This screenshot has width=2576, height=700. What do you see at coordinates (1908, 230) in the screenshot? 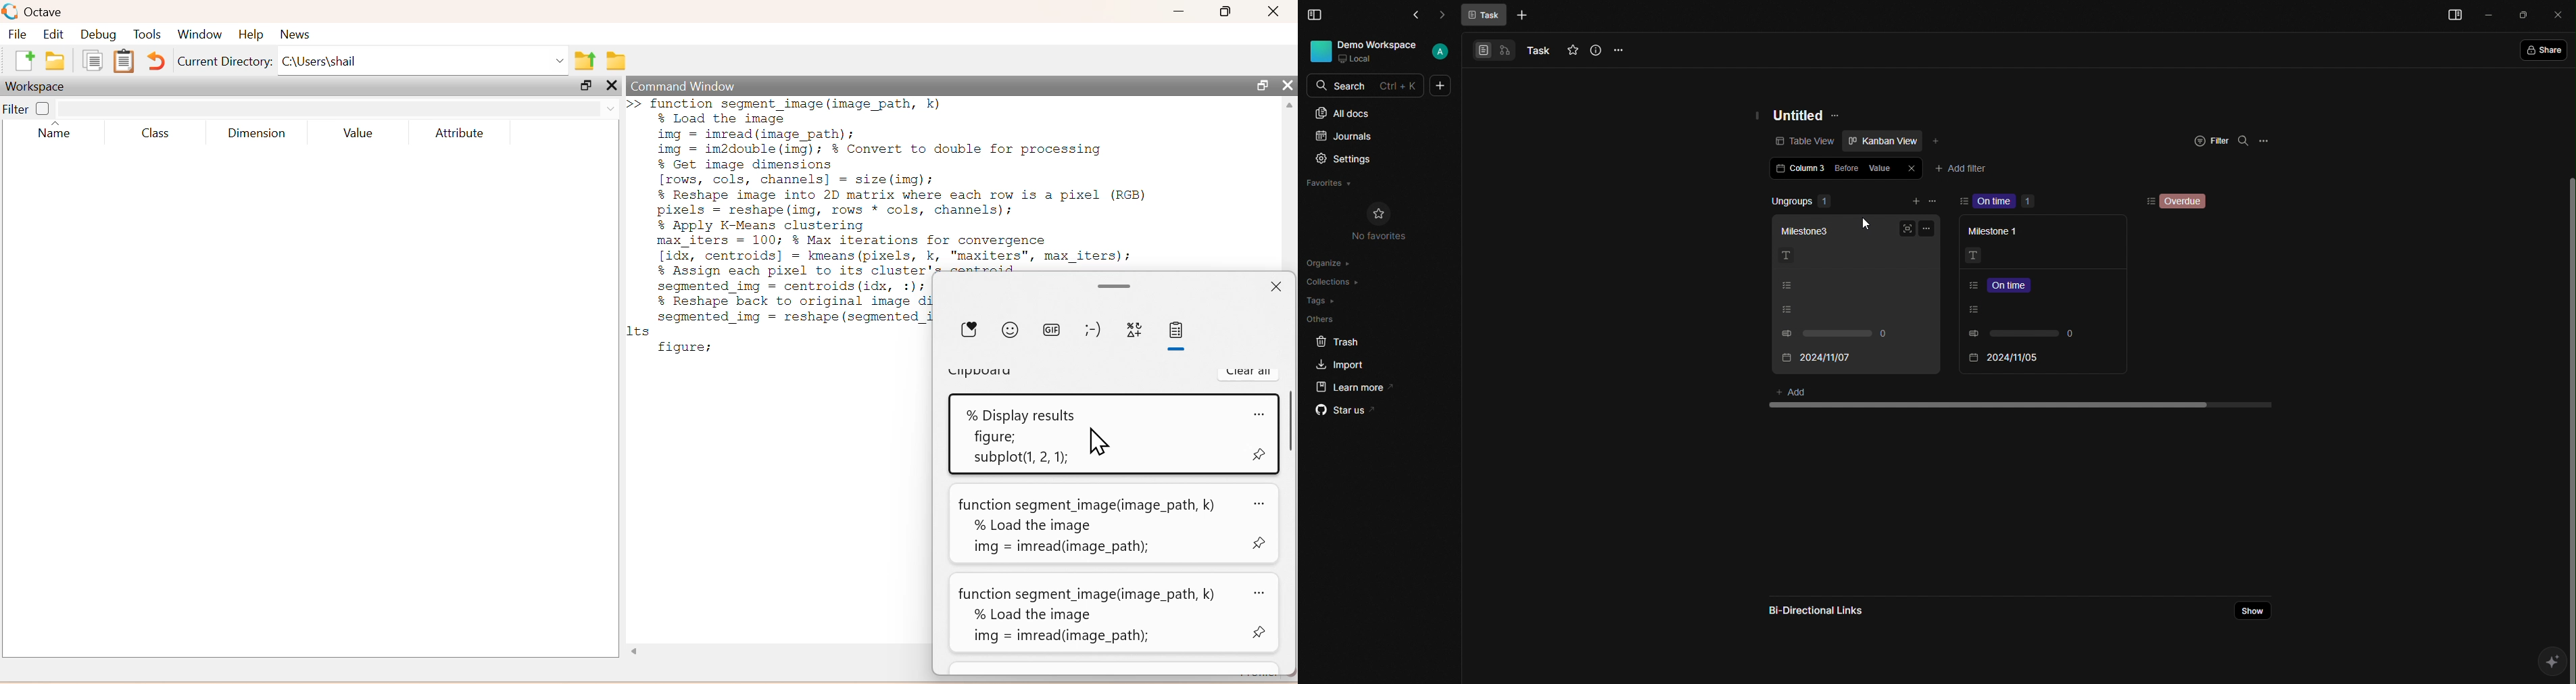
I see `Full screen` at bounding box center [1908, 230].